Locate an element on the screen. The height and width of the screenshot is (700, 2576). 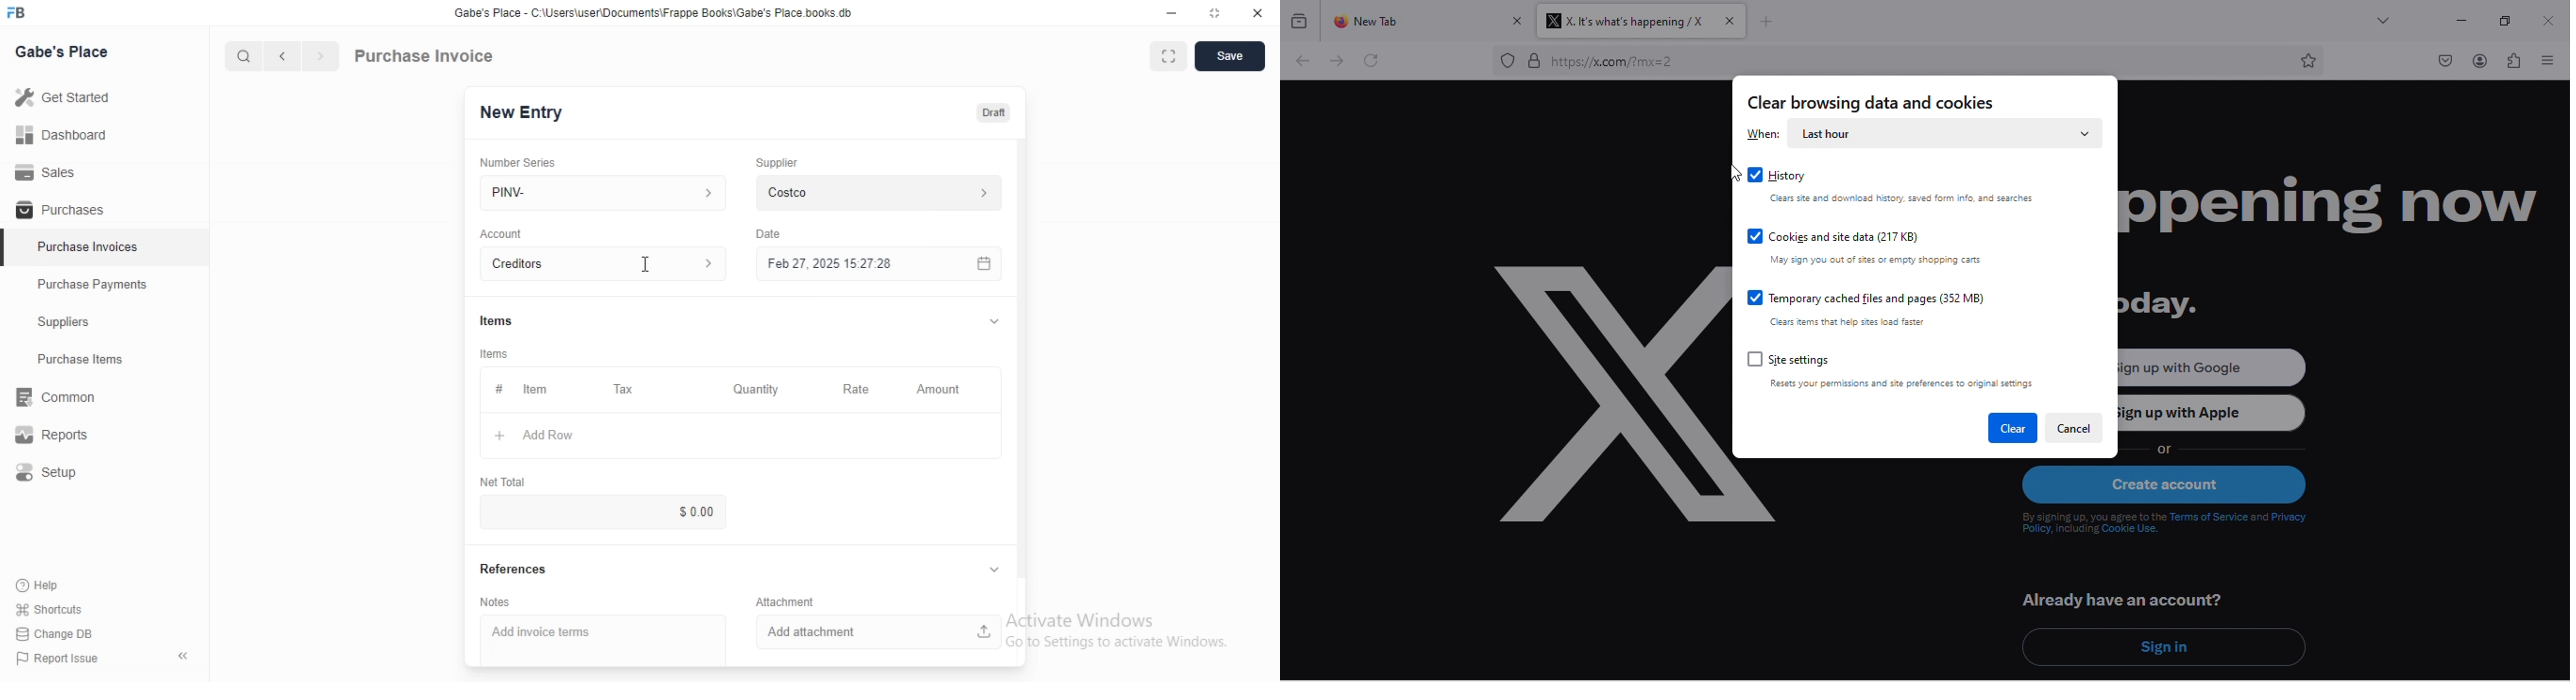
Close is located at coordinates (1258, 13).